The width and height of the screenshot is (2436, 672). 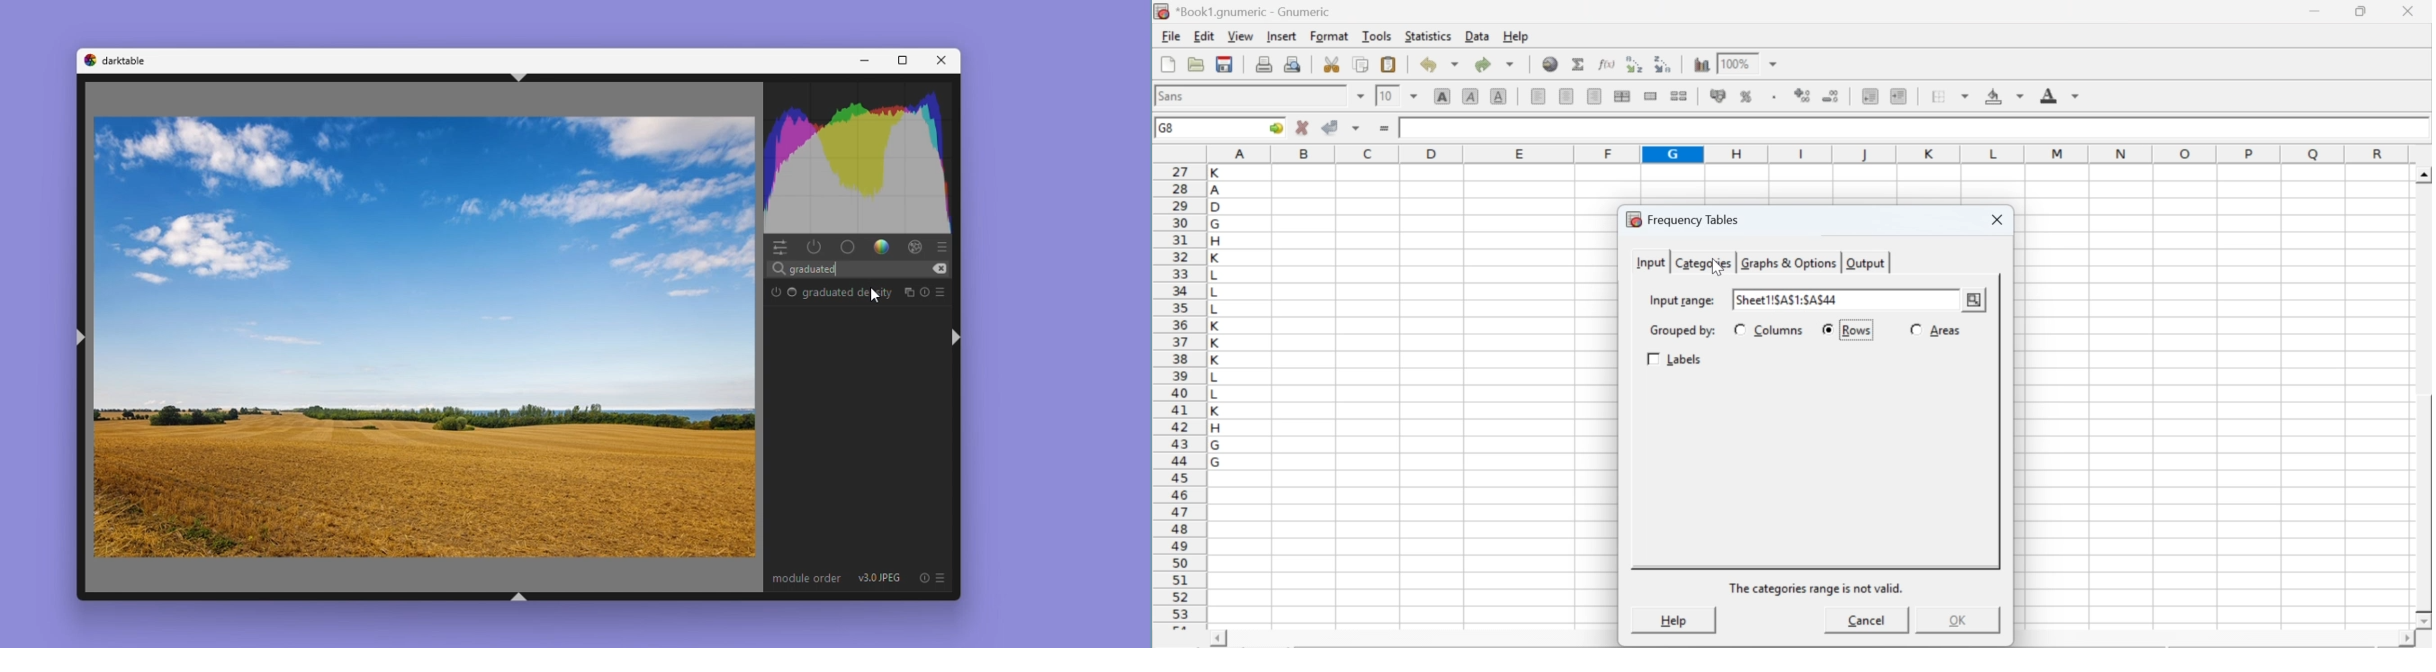 What do you see at coordinates (1167, 64) in the screenshot?
I see `new` at bounding box center [1167, 64].